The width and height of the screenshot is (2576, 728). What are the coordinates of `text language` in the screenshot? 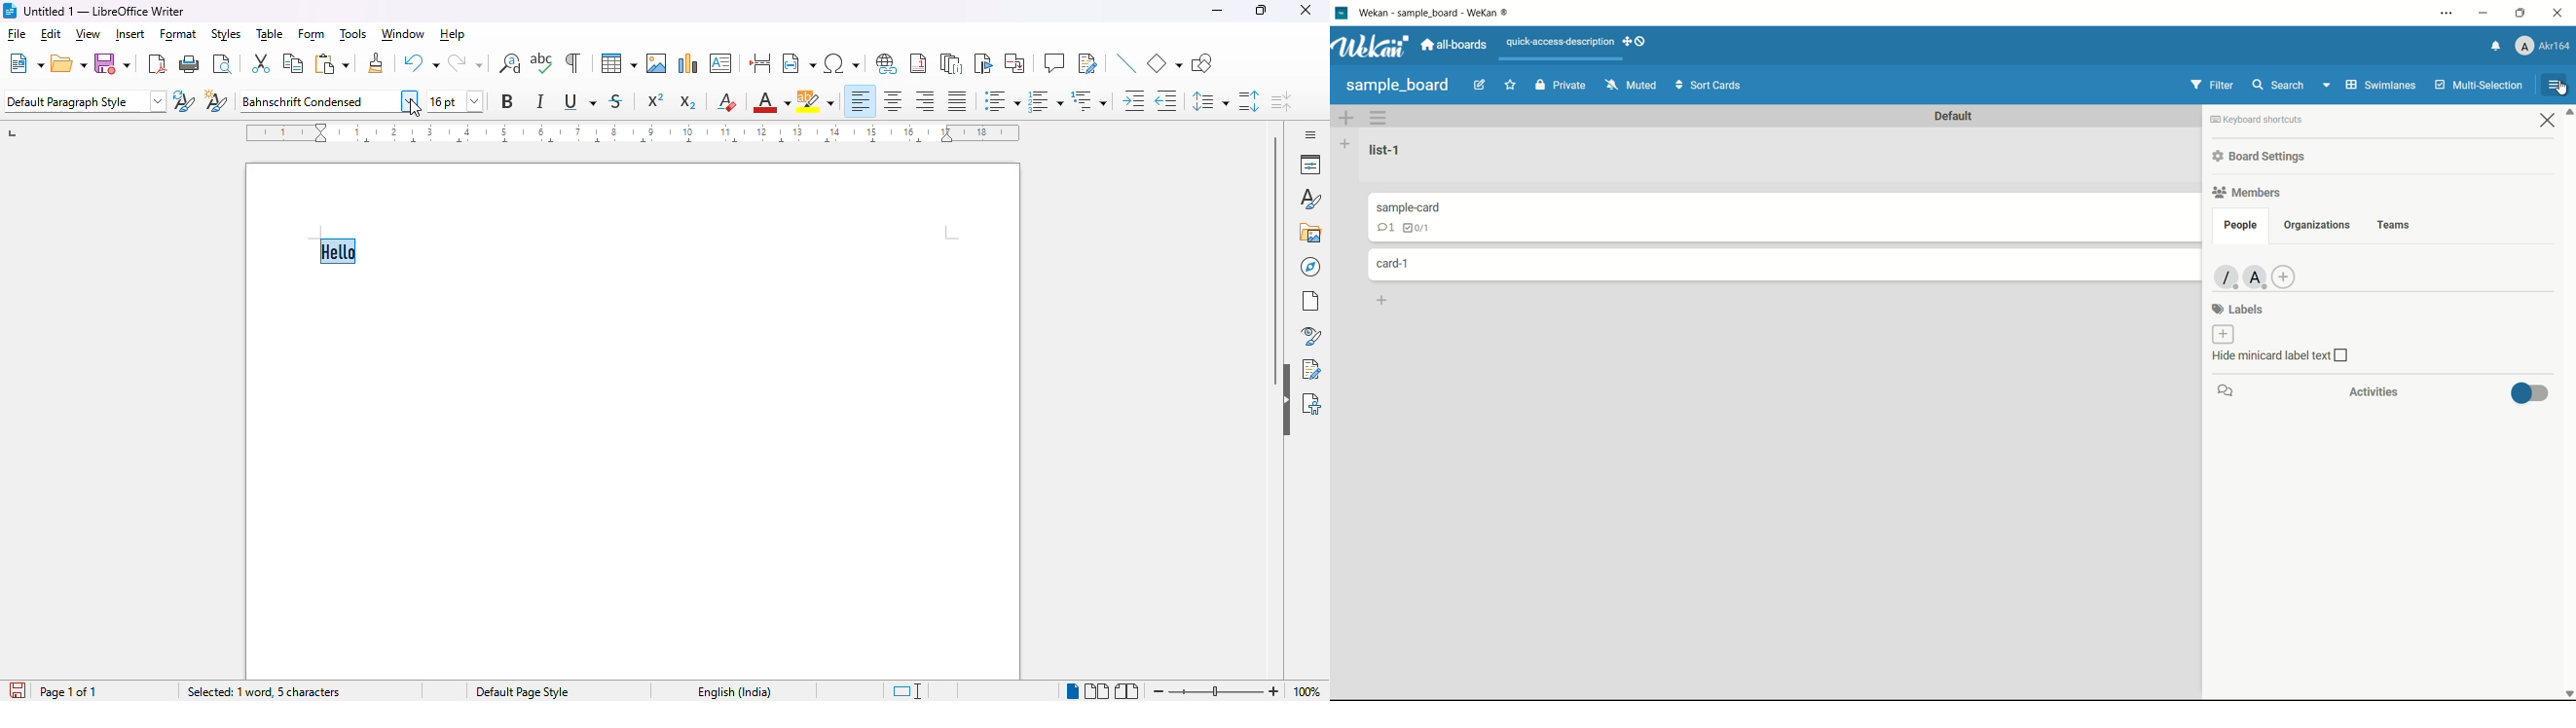 It's located at (730, 691).